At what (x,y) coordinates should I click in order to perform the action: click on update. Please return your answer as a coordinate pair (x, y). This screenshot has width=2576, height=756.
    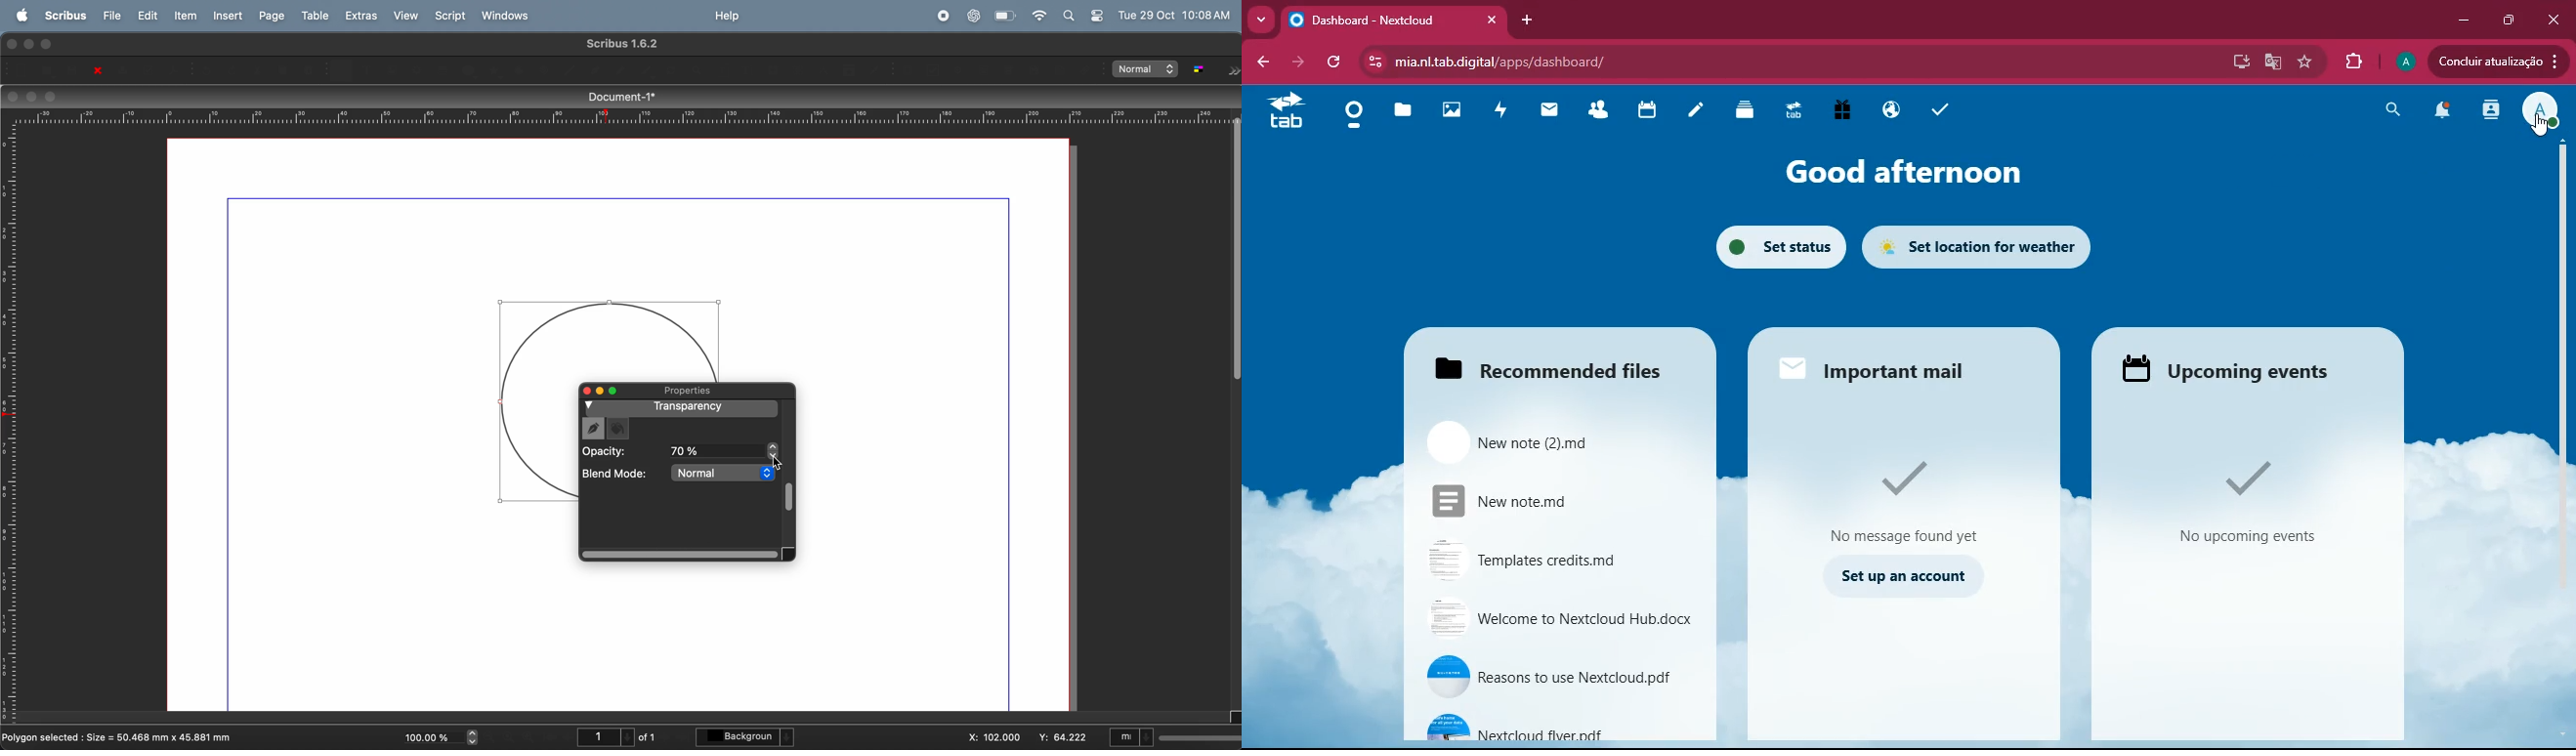
    Looking at the image, I should click on (2499, 62).